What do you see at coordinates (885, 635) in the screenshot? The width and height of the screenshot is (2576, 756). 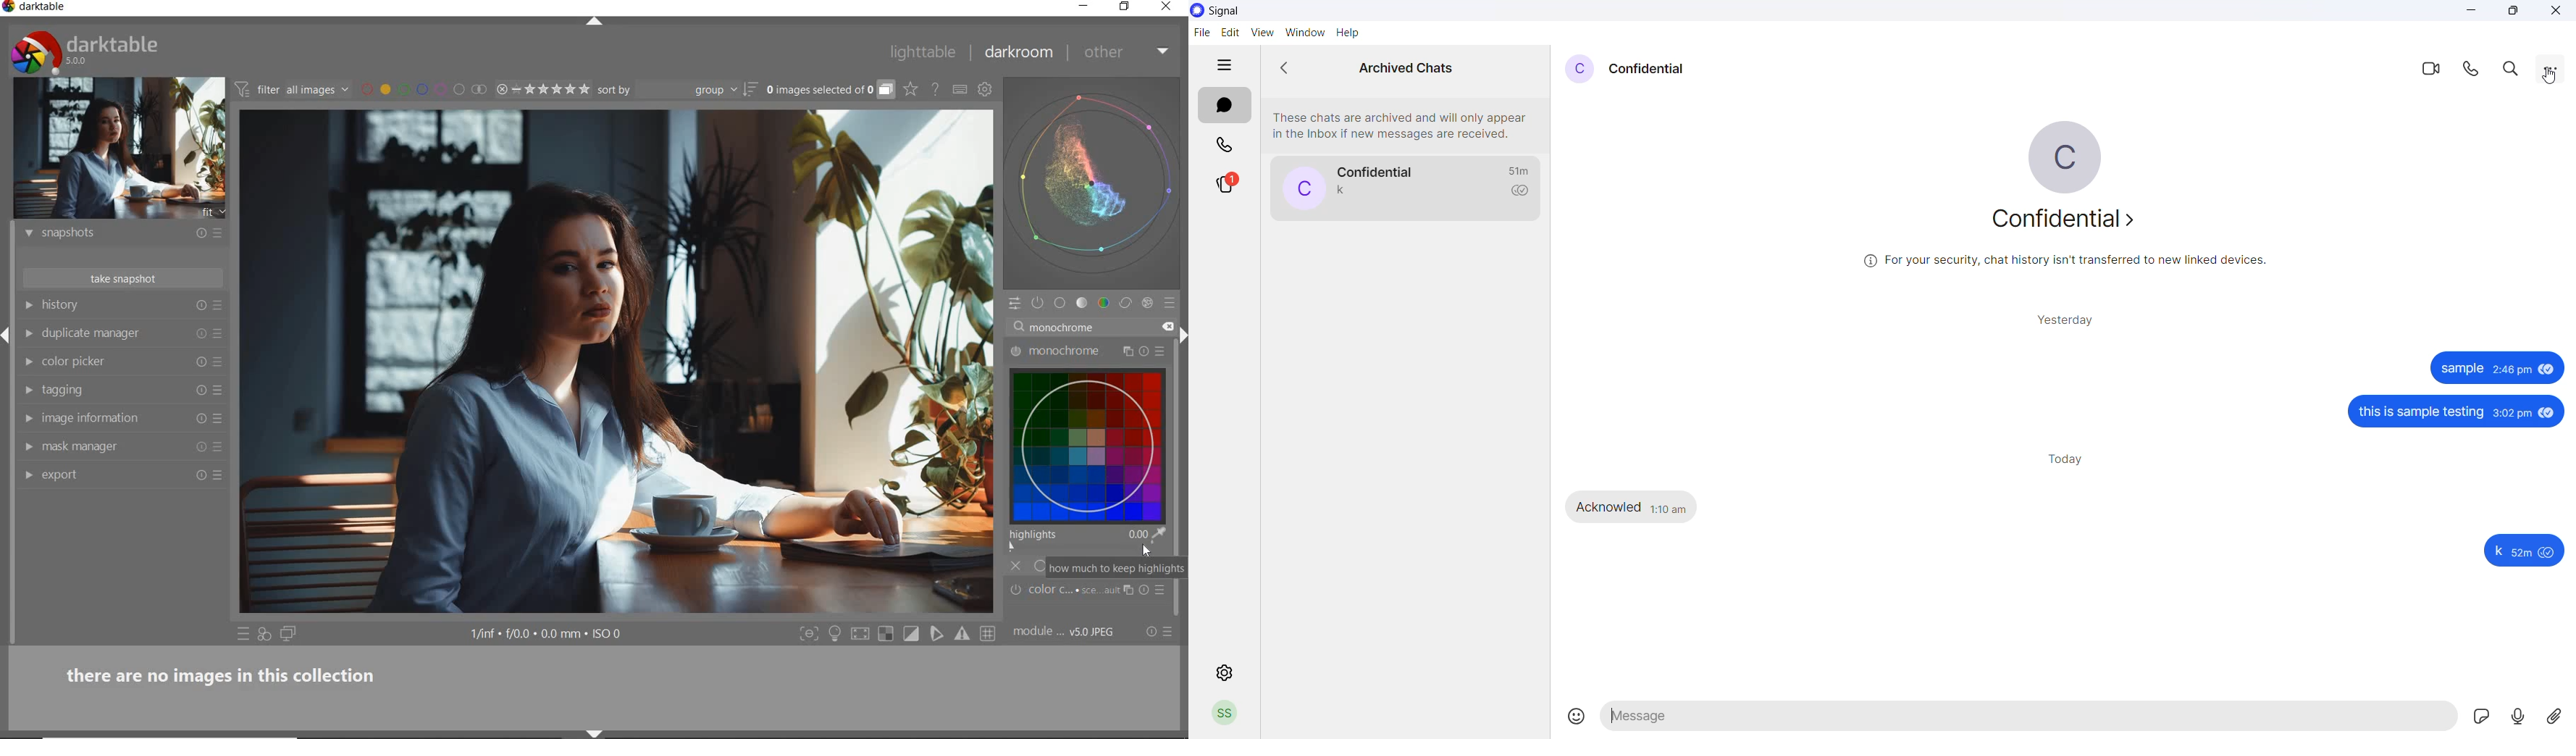 I see `shift+o` at bounding box center [885, 635].